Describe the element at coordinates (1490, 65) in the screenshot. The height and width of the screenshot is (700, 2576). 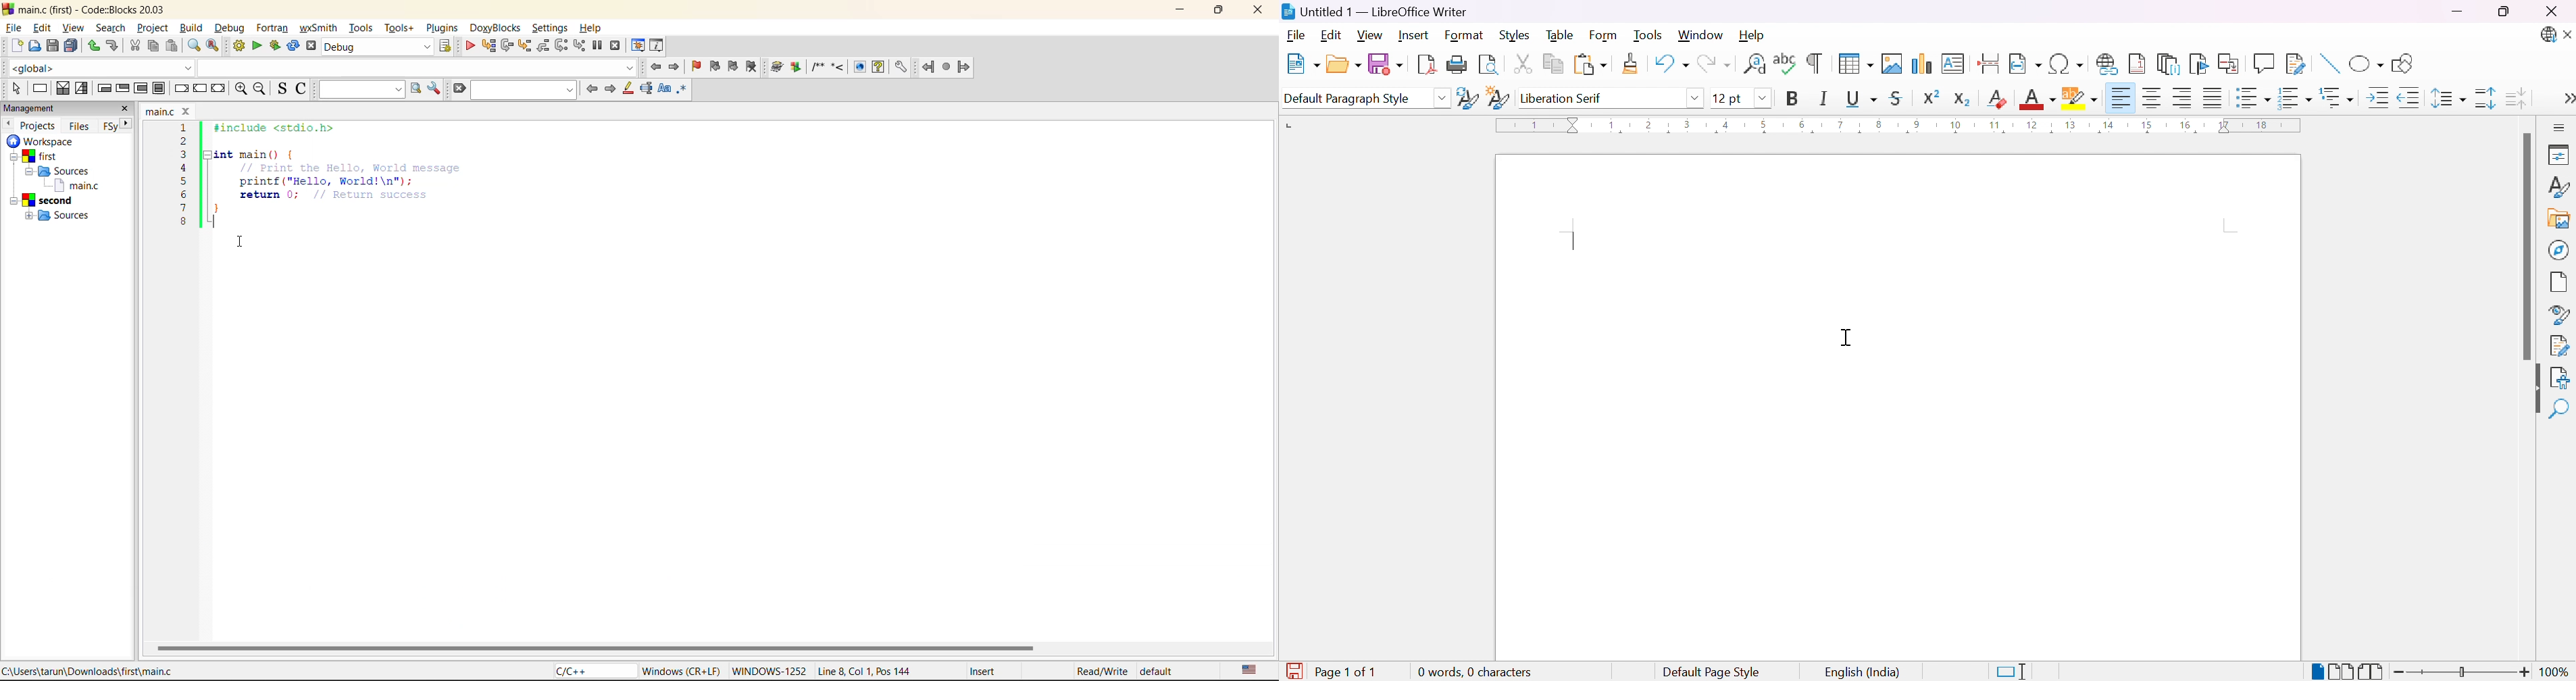
I see `Toggle print preview` at that location.